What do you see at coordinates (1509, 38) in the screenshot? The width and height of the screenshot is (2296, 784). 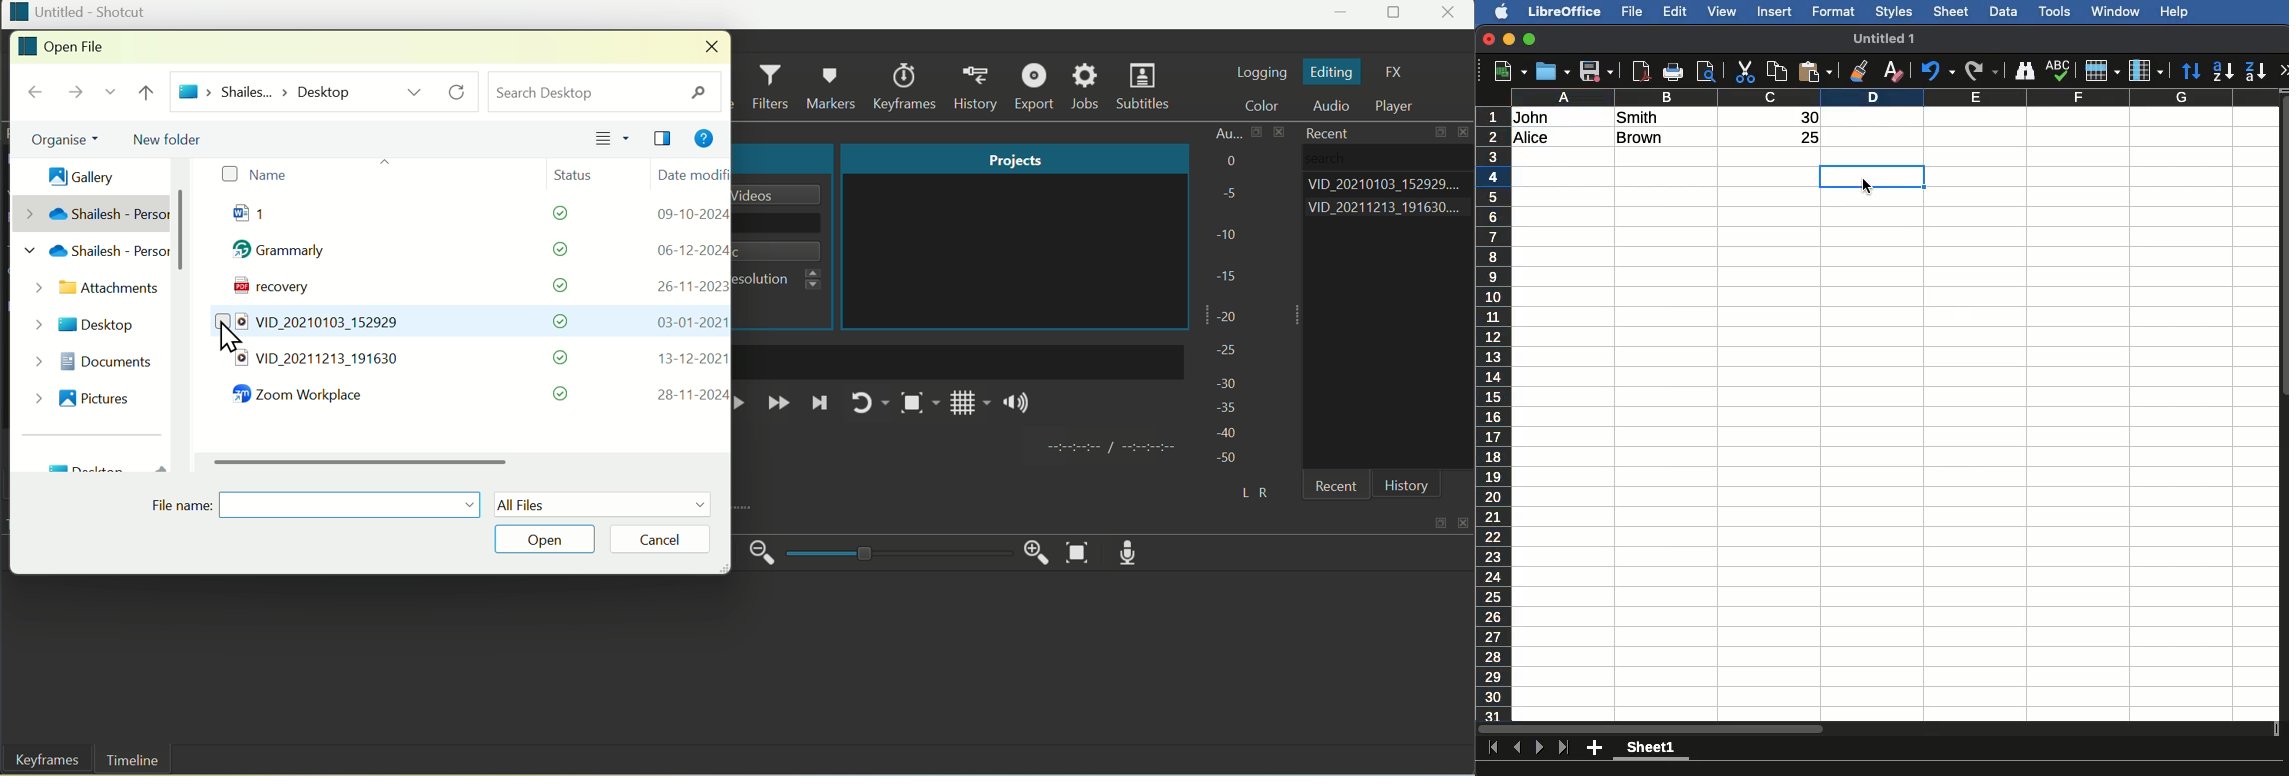 I see `Minimize` at bounding box center [1509, 38].